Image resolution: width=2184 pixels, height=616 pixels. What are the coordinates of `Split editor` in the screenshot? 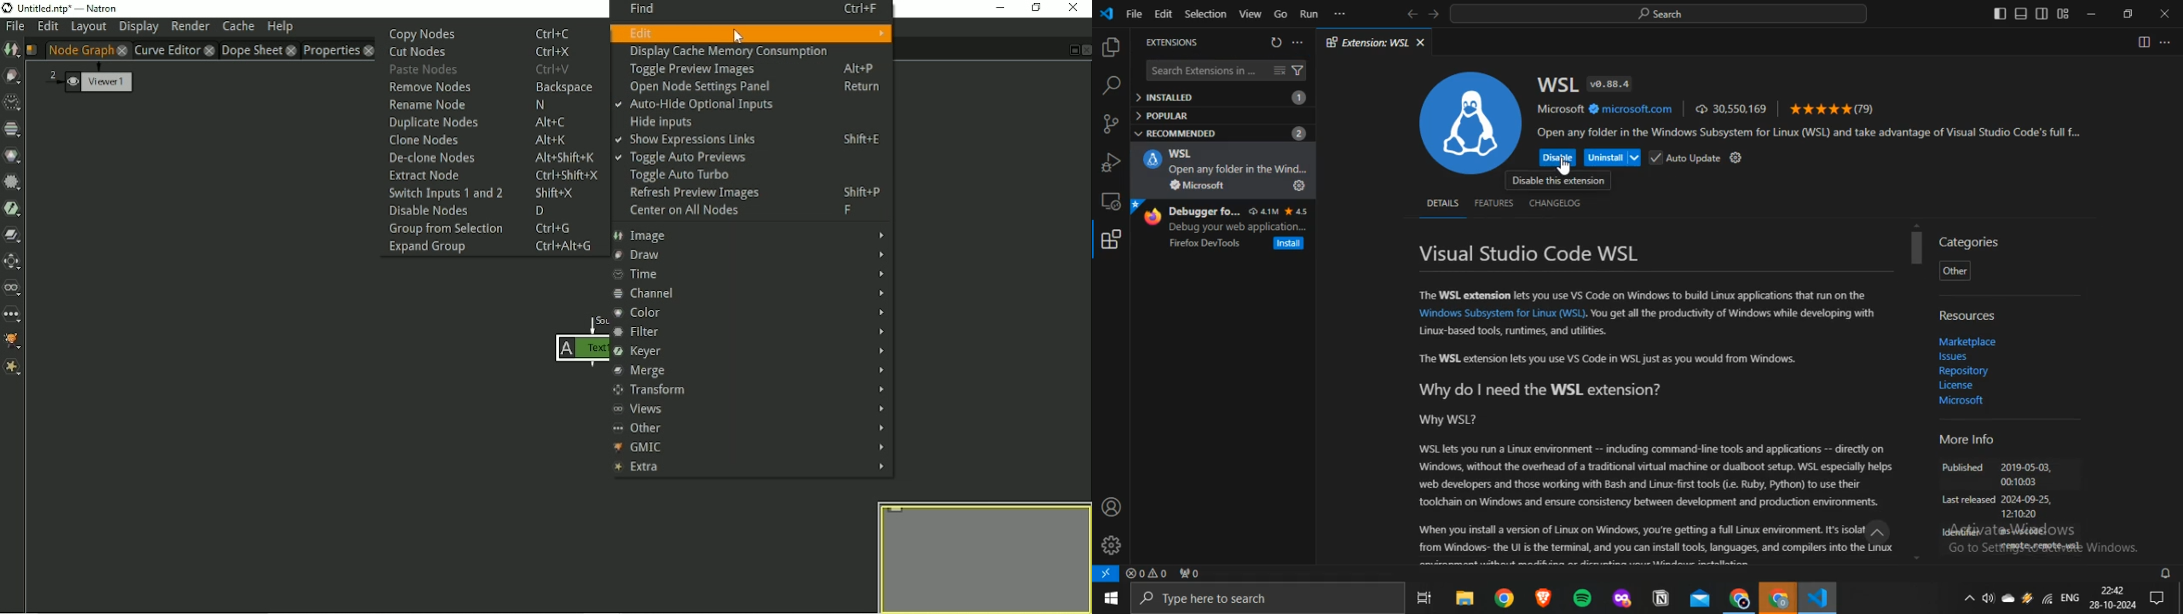 It's located at (2144, 42).